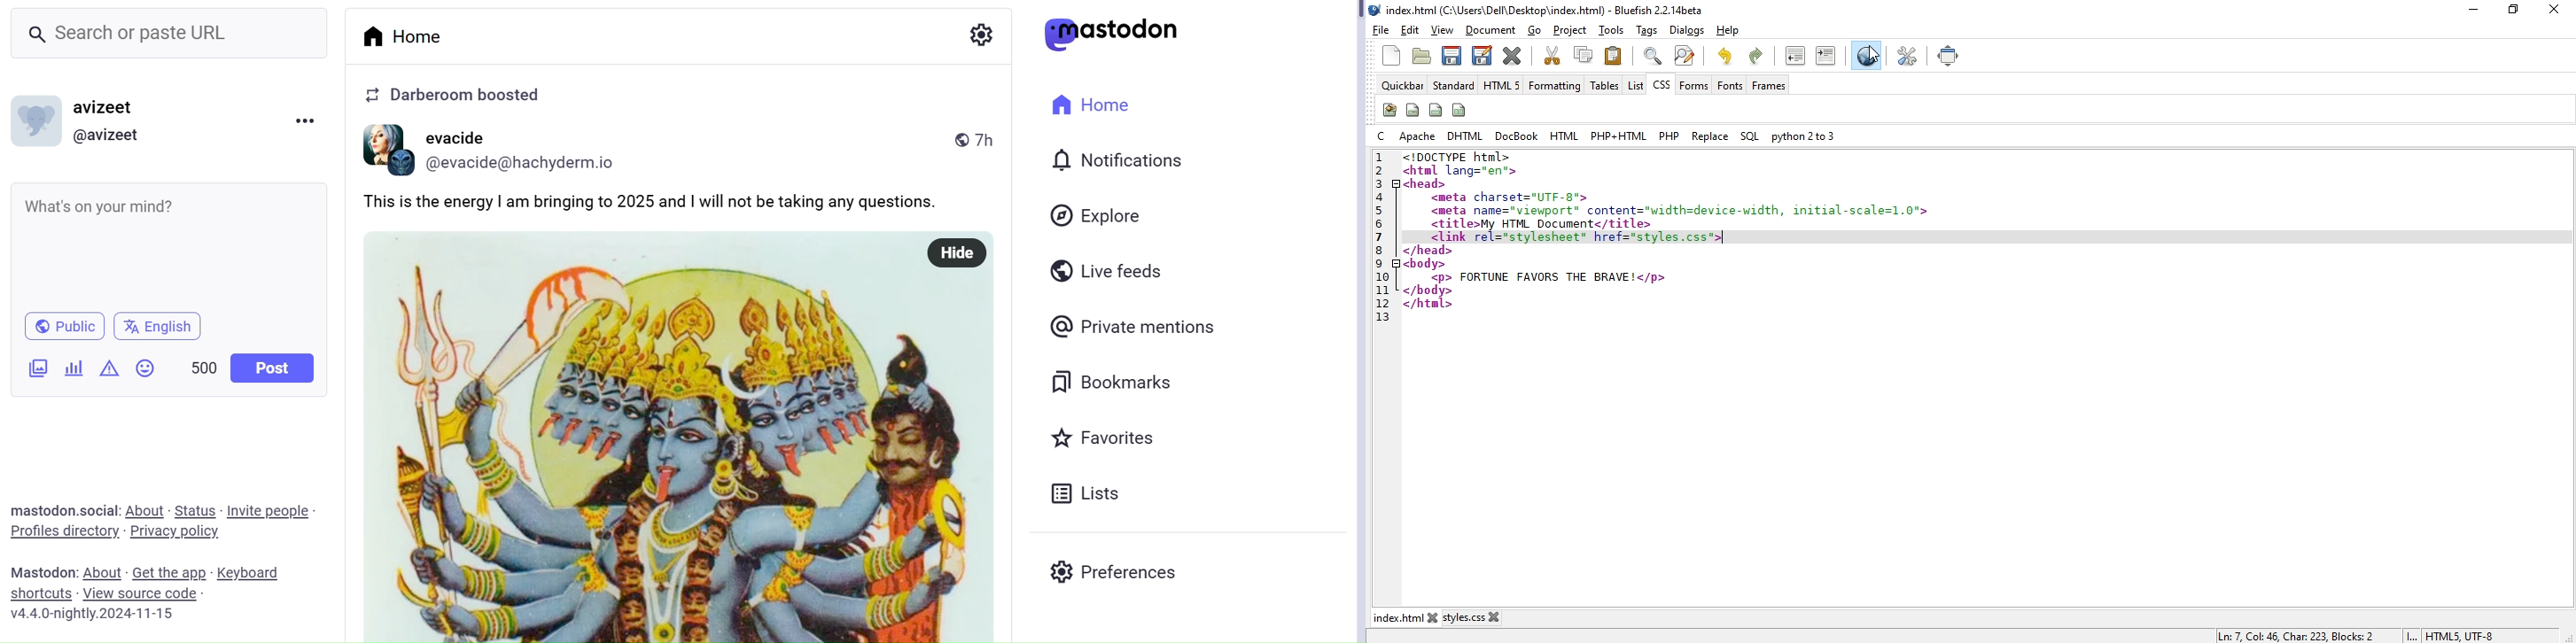  I want to click on Preferences, so click(1119, 571).